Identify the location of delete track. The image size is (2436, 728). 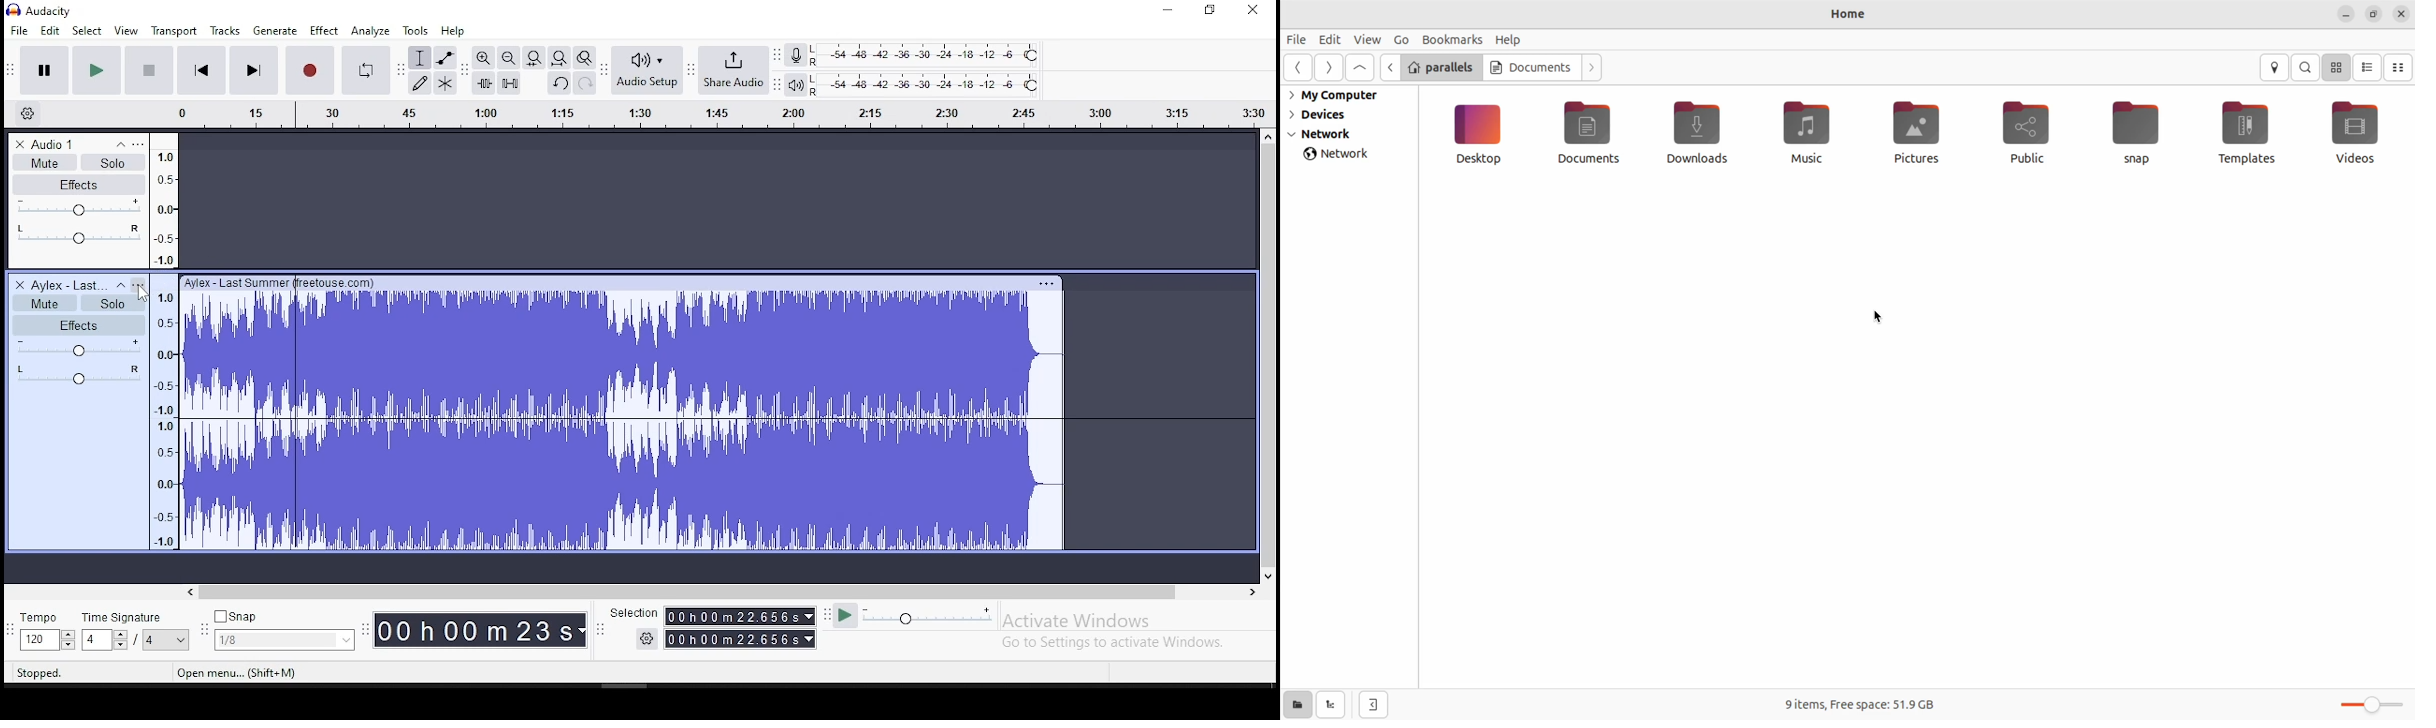
(21, 285).